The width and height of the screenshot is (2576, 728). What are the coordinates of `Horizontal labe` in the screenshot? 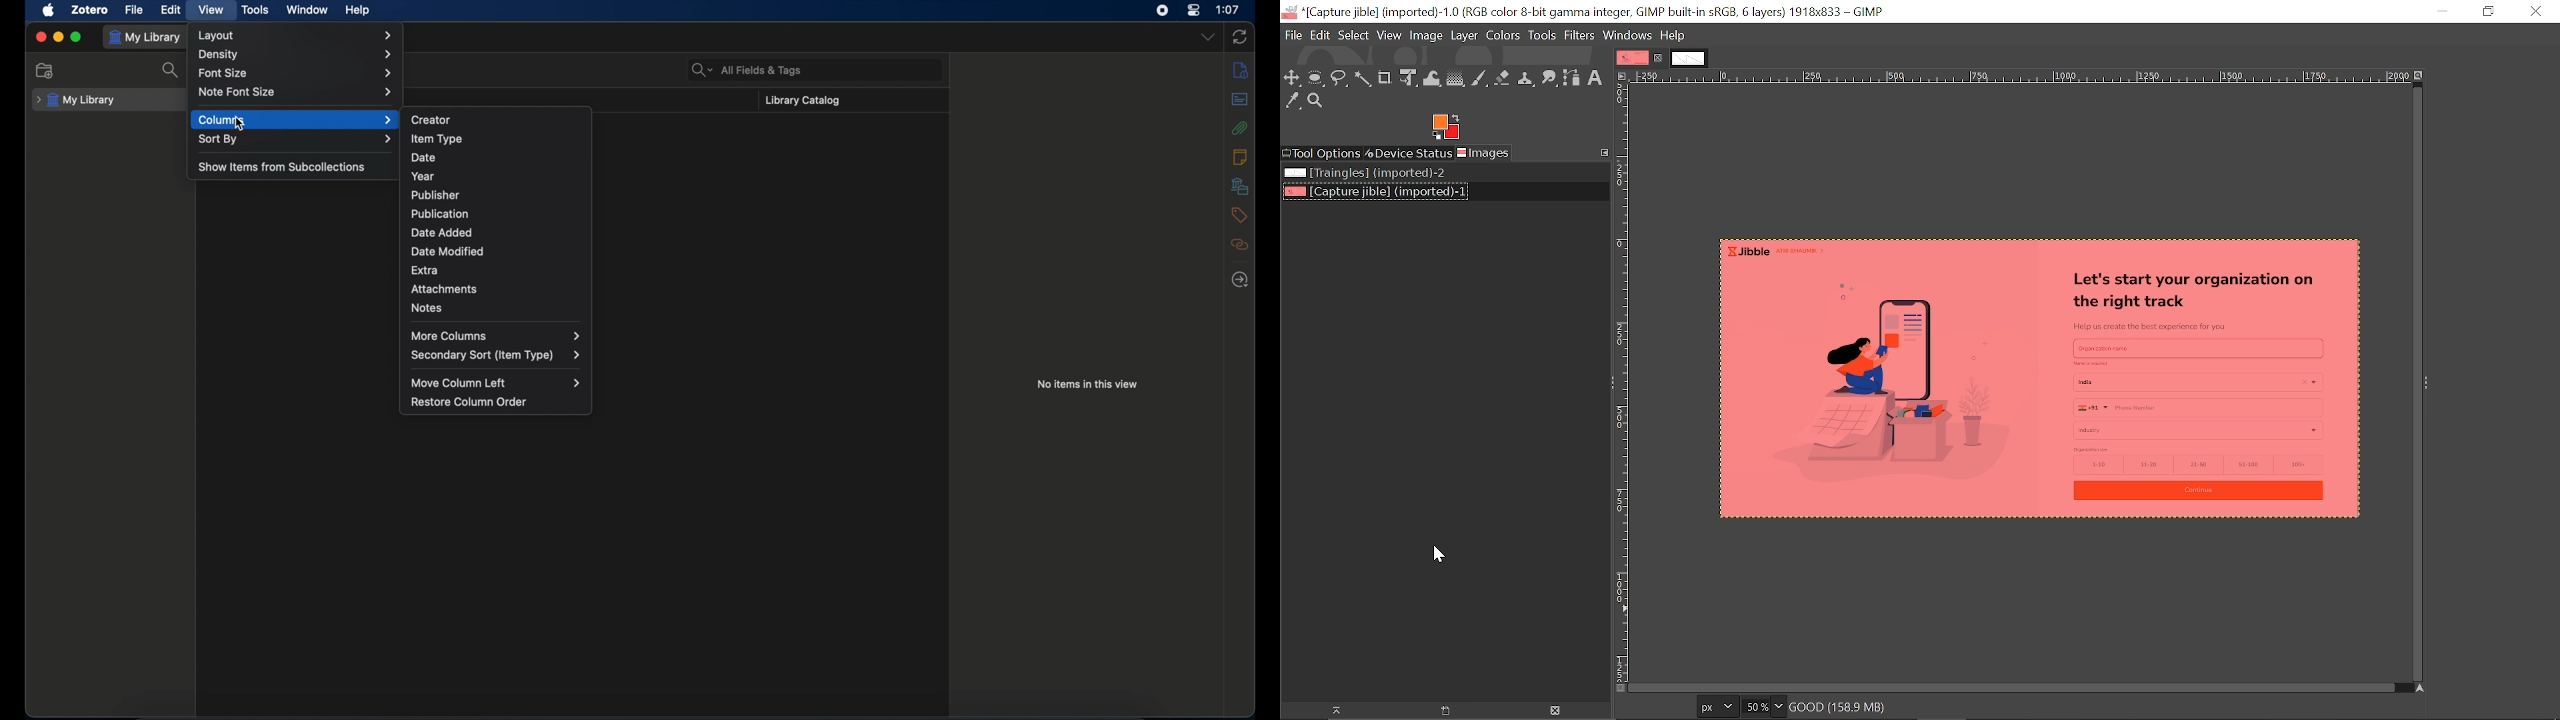 It's located at (2019, 76).